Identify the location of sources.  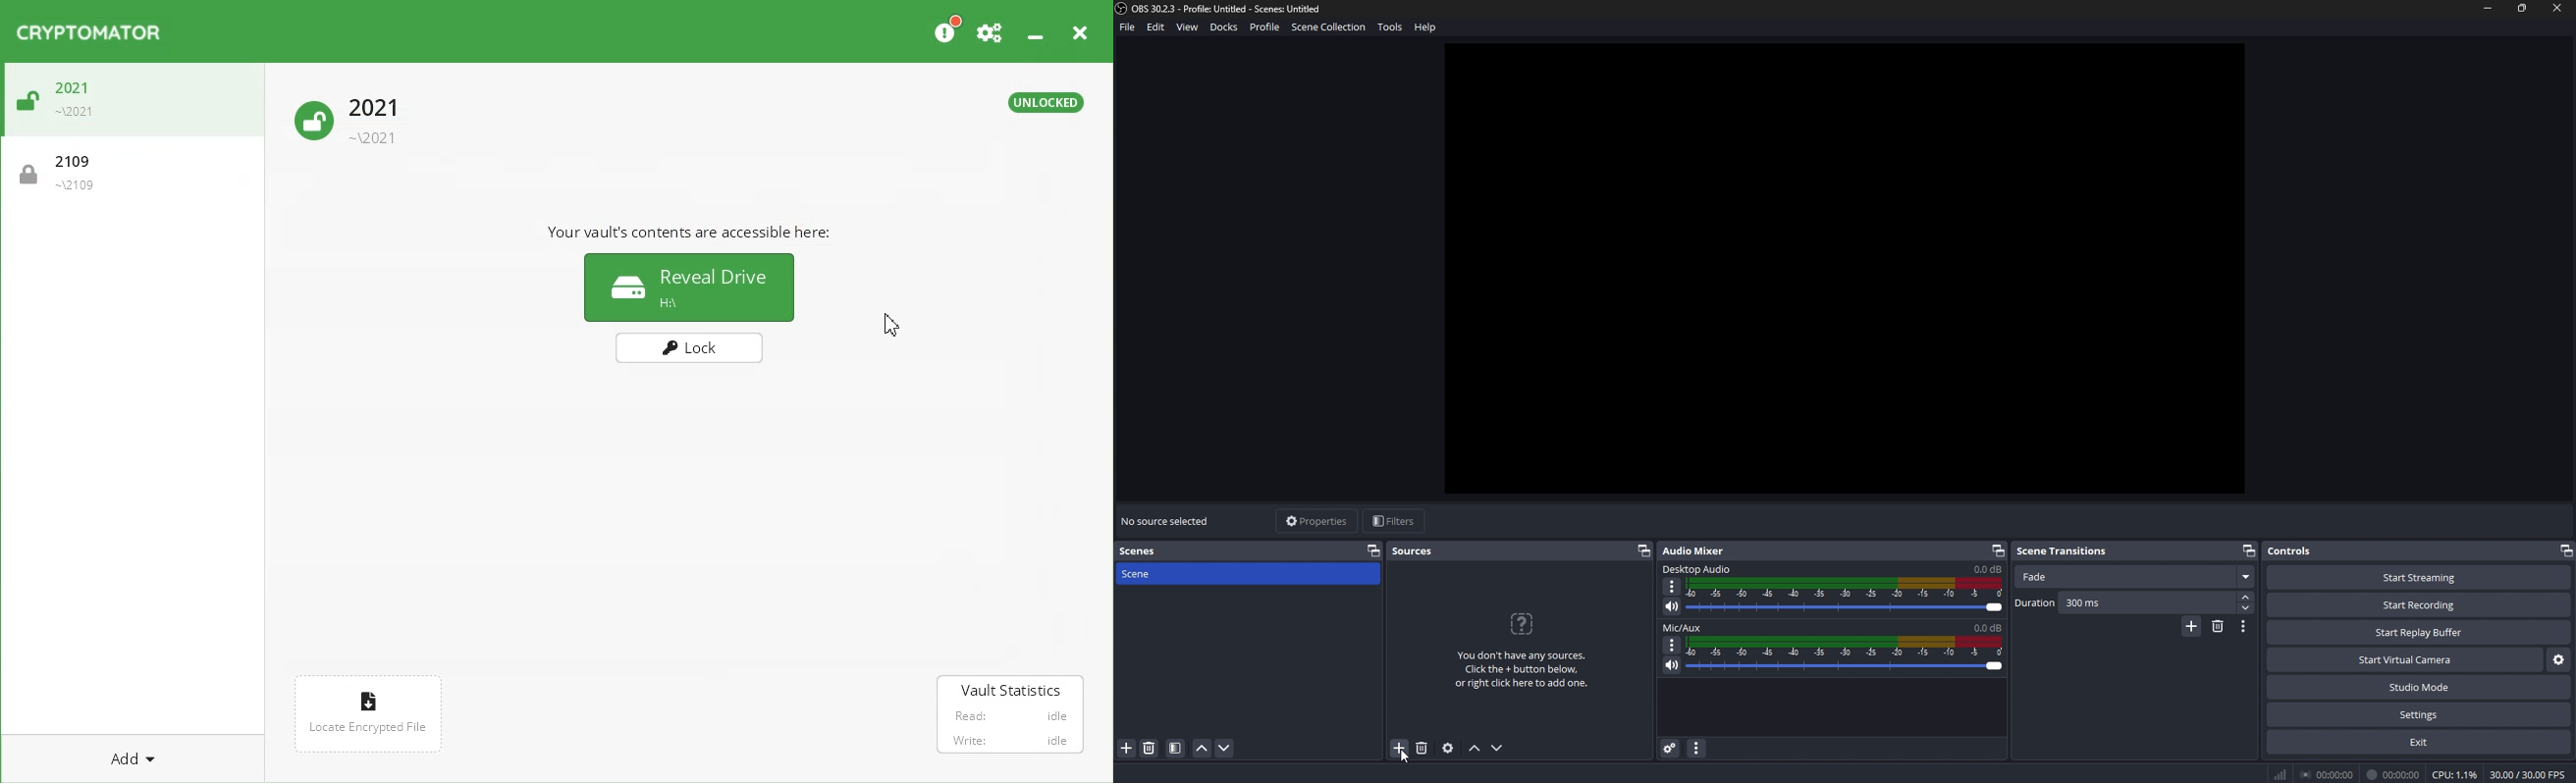
(1420, 551).